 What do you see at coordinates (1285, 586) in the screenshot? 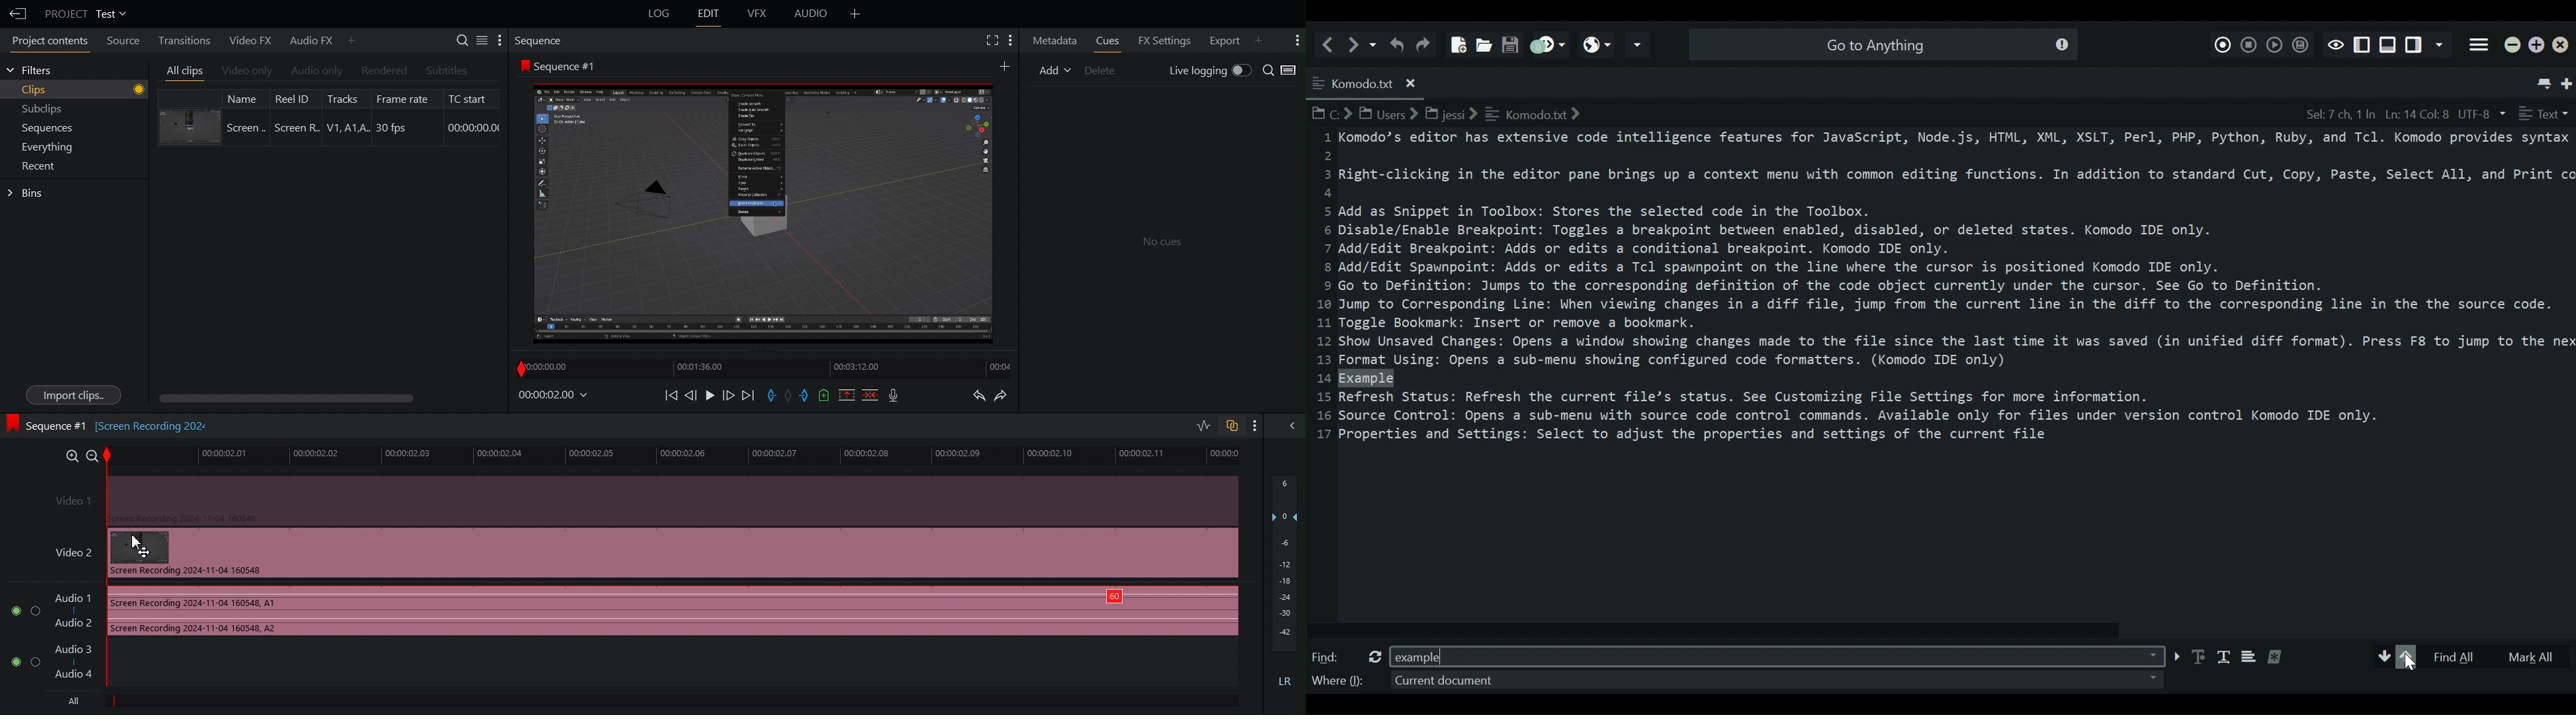
I see `Audio Levels` at bounding box center [1285, 586].